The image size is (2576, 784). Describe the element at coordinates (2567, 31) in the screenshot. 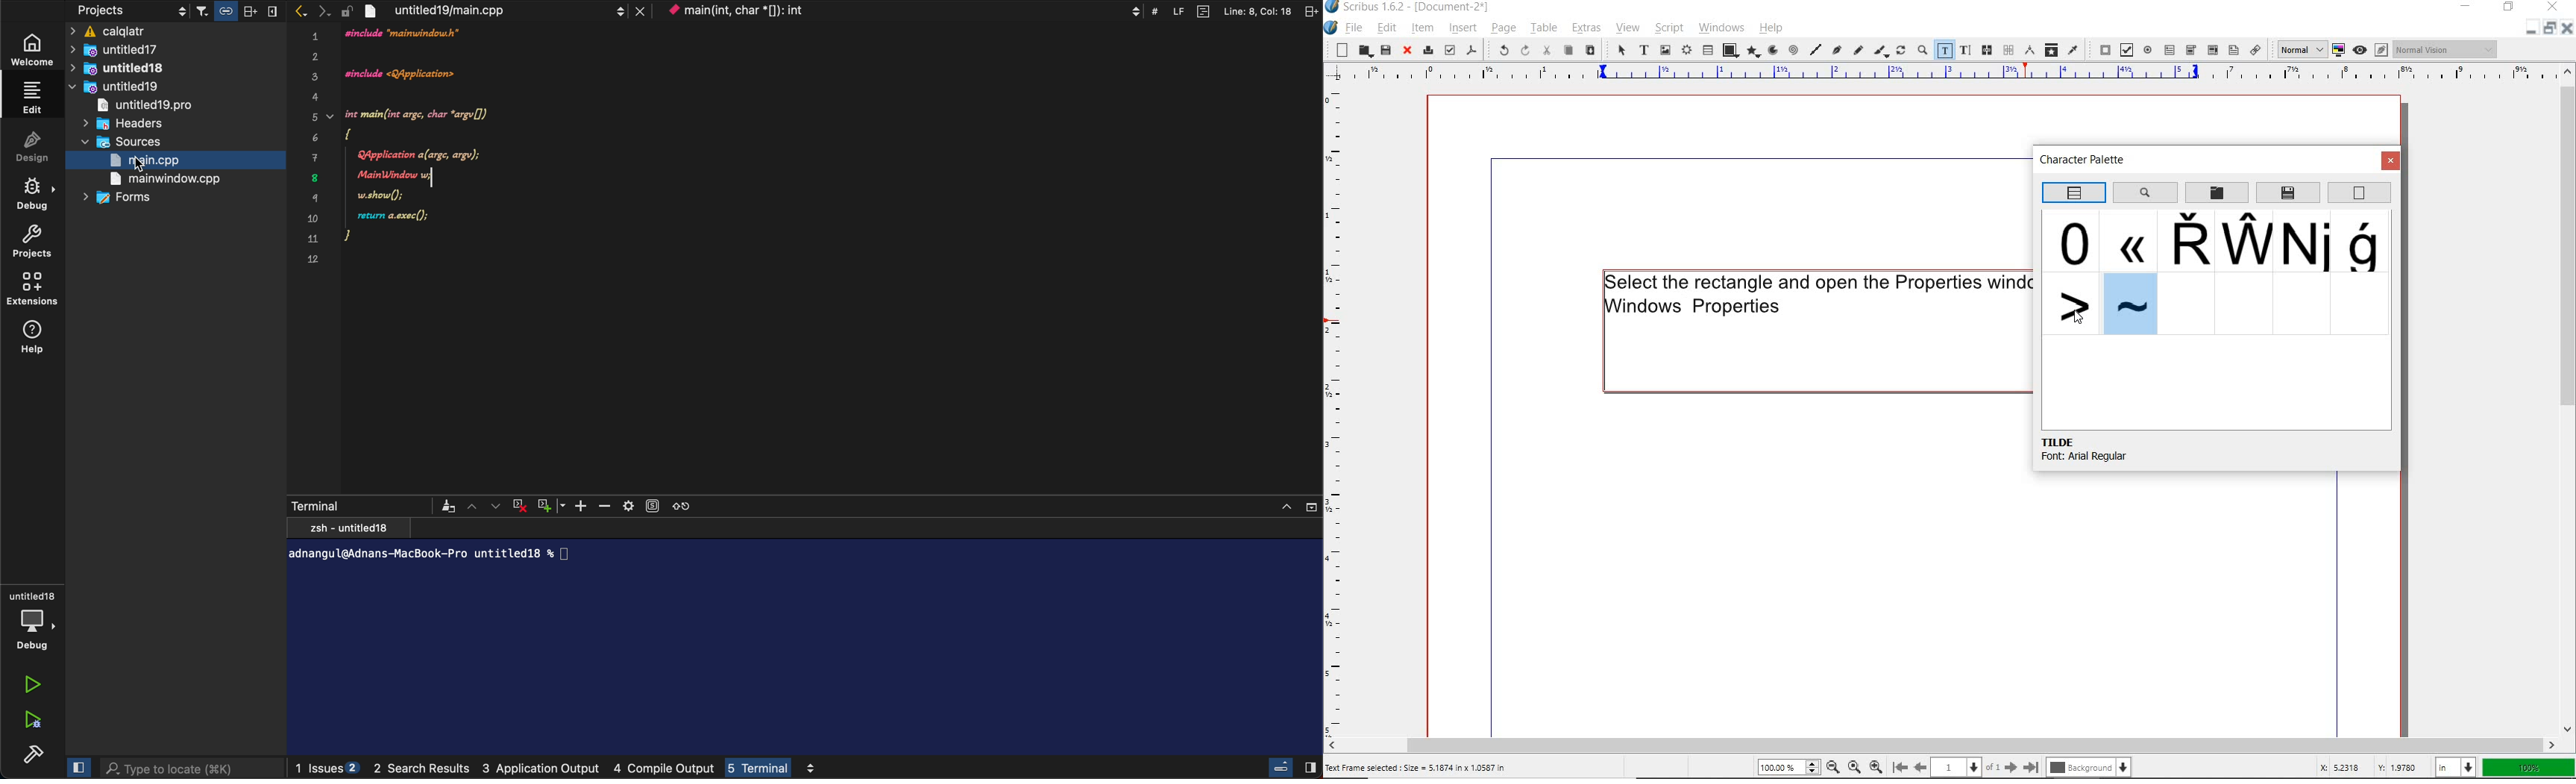

I see `close` at that location.